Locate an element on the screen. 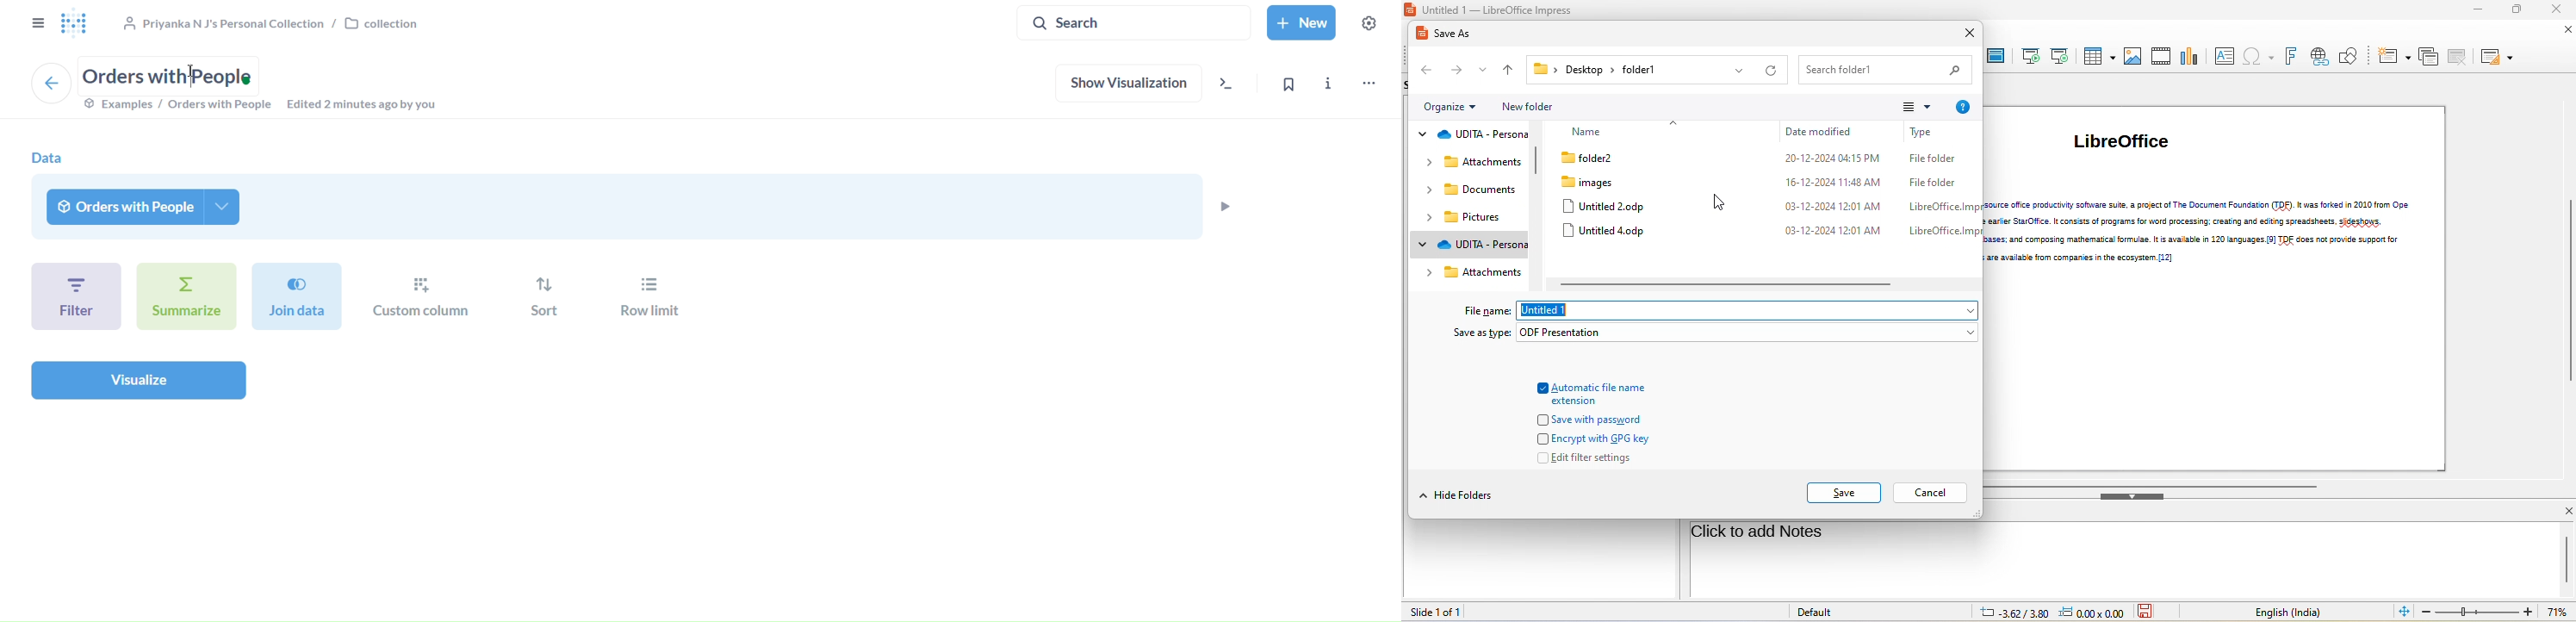  attachments is located at coordinates (1469, 162).